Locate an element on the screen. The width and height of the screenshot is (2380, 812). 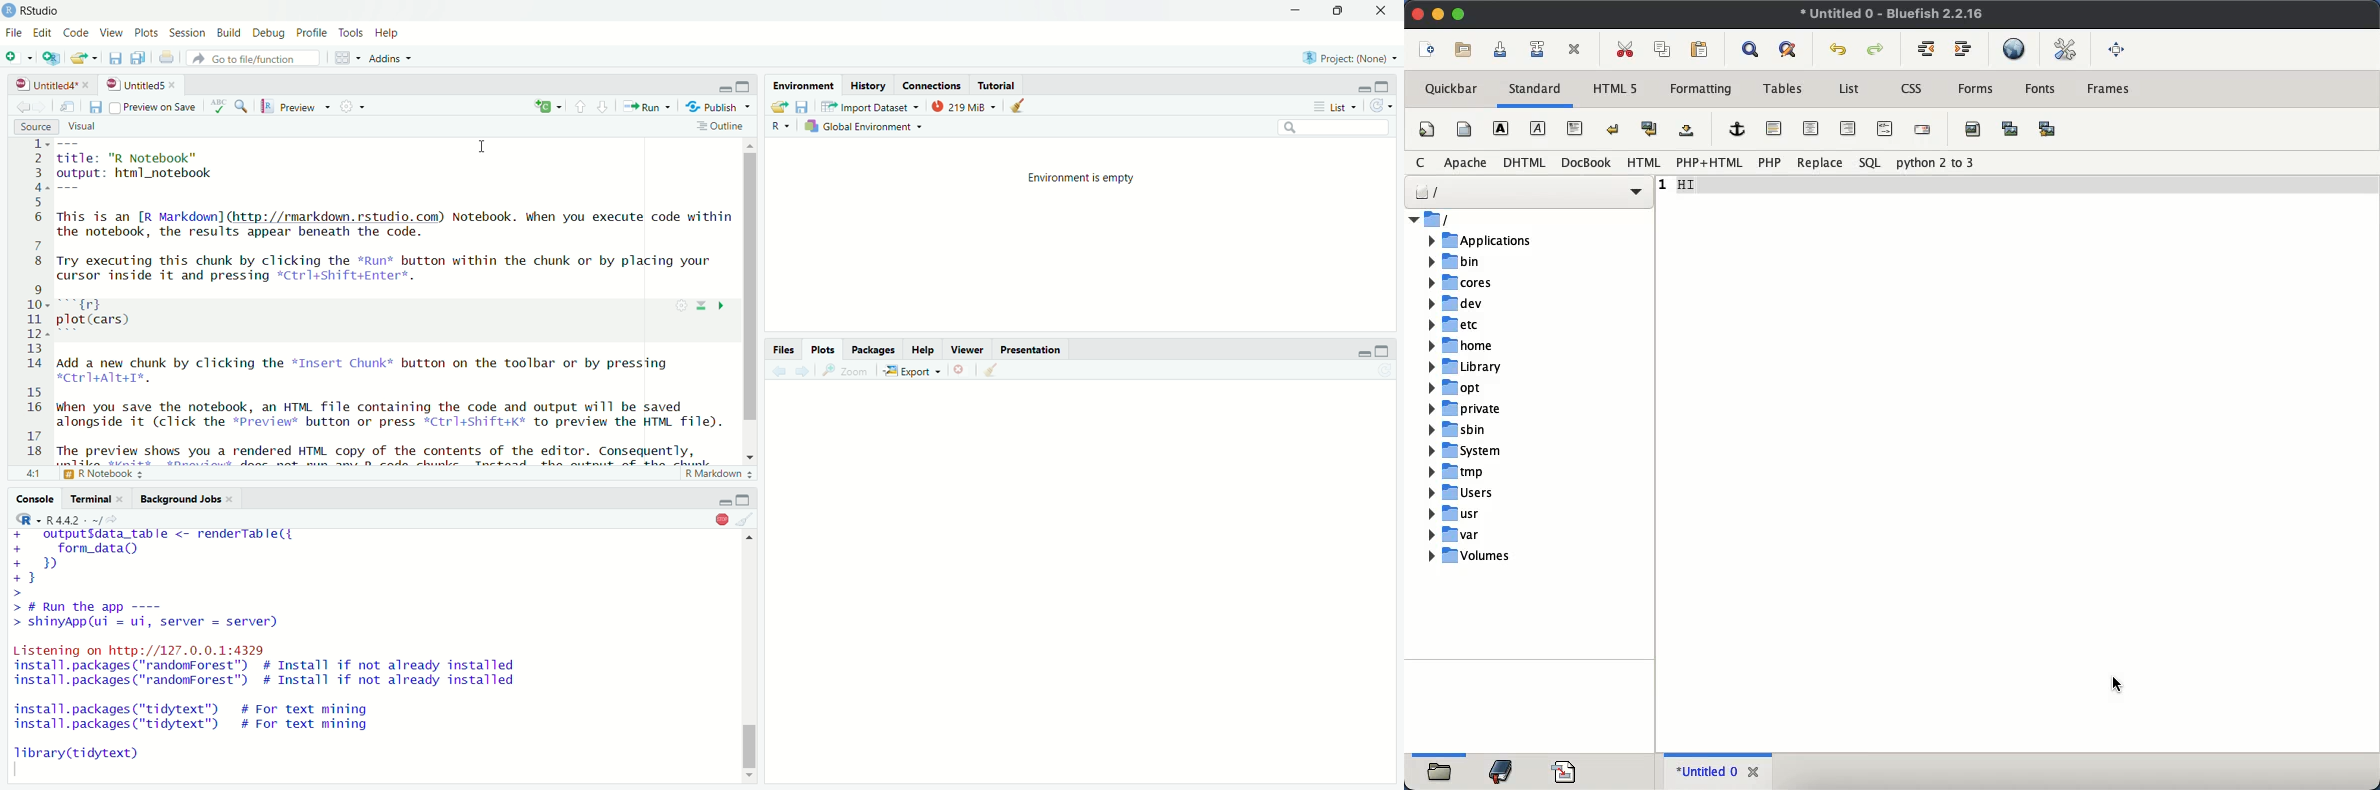
Untitled4* is located at coordinates (53, 84).